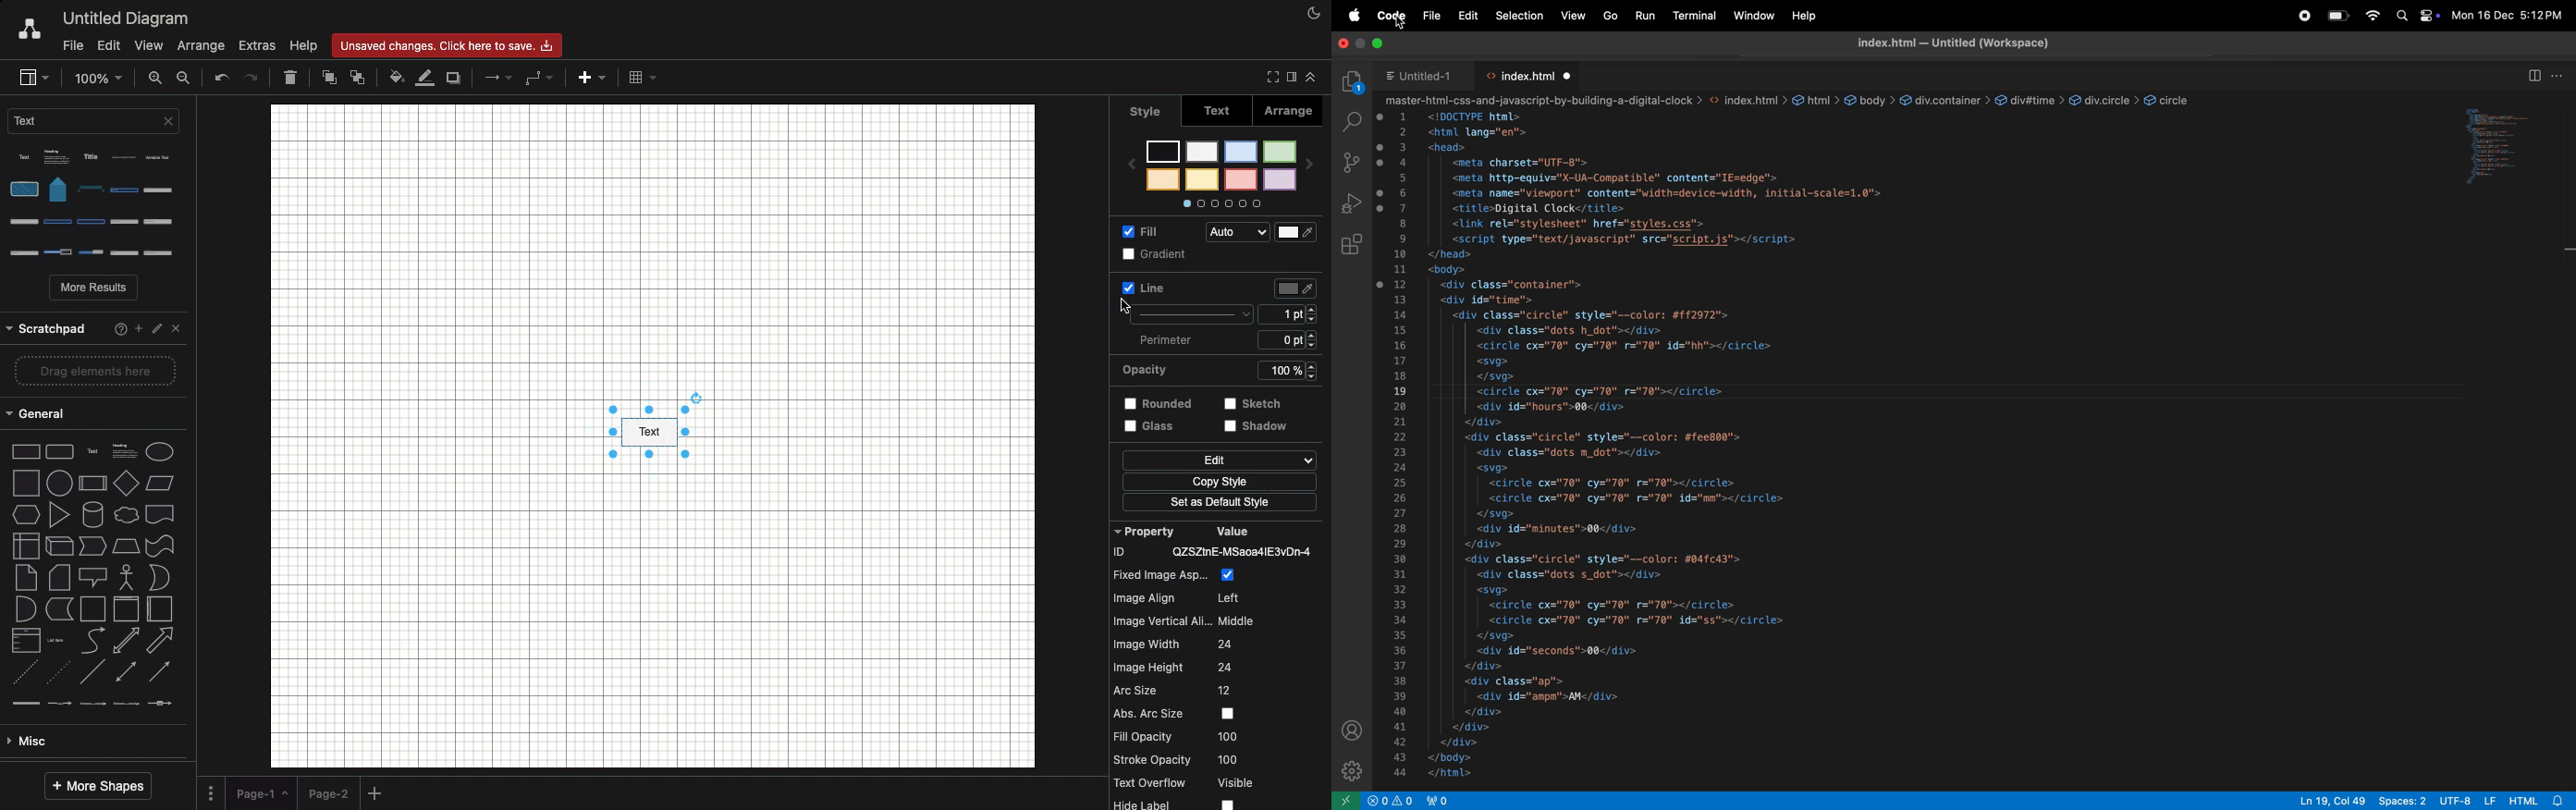 Image resolution: width=2576 pixels, height=812 pixels. What do you see at coordinates (100, 77) in the screenshot?
I see `Zoom` at bounding box center [100, 77].